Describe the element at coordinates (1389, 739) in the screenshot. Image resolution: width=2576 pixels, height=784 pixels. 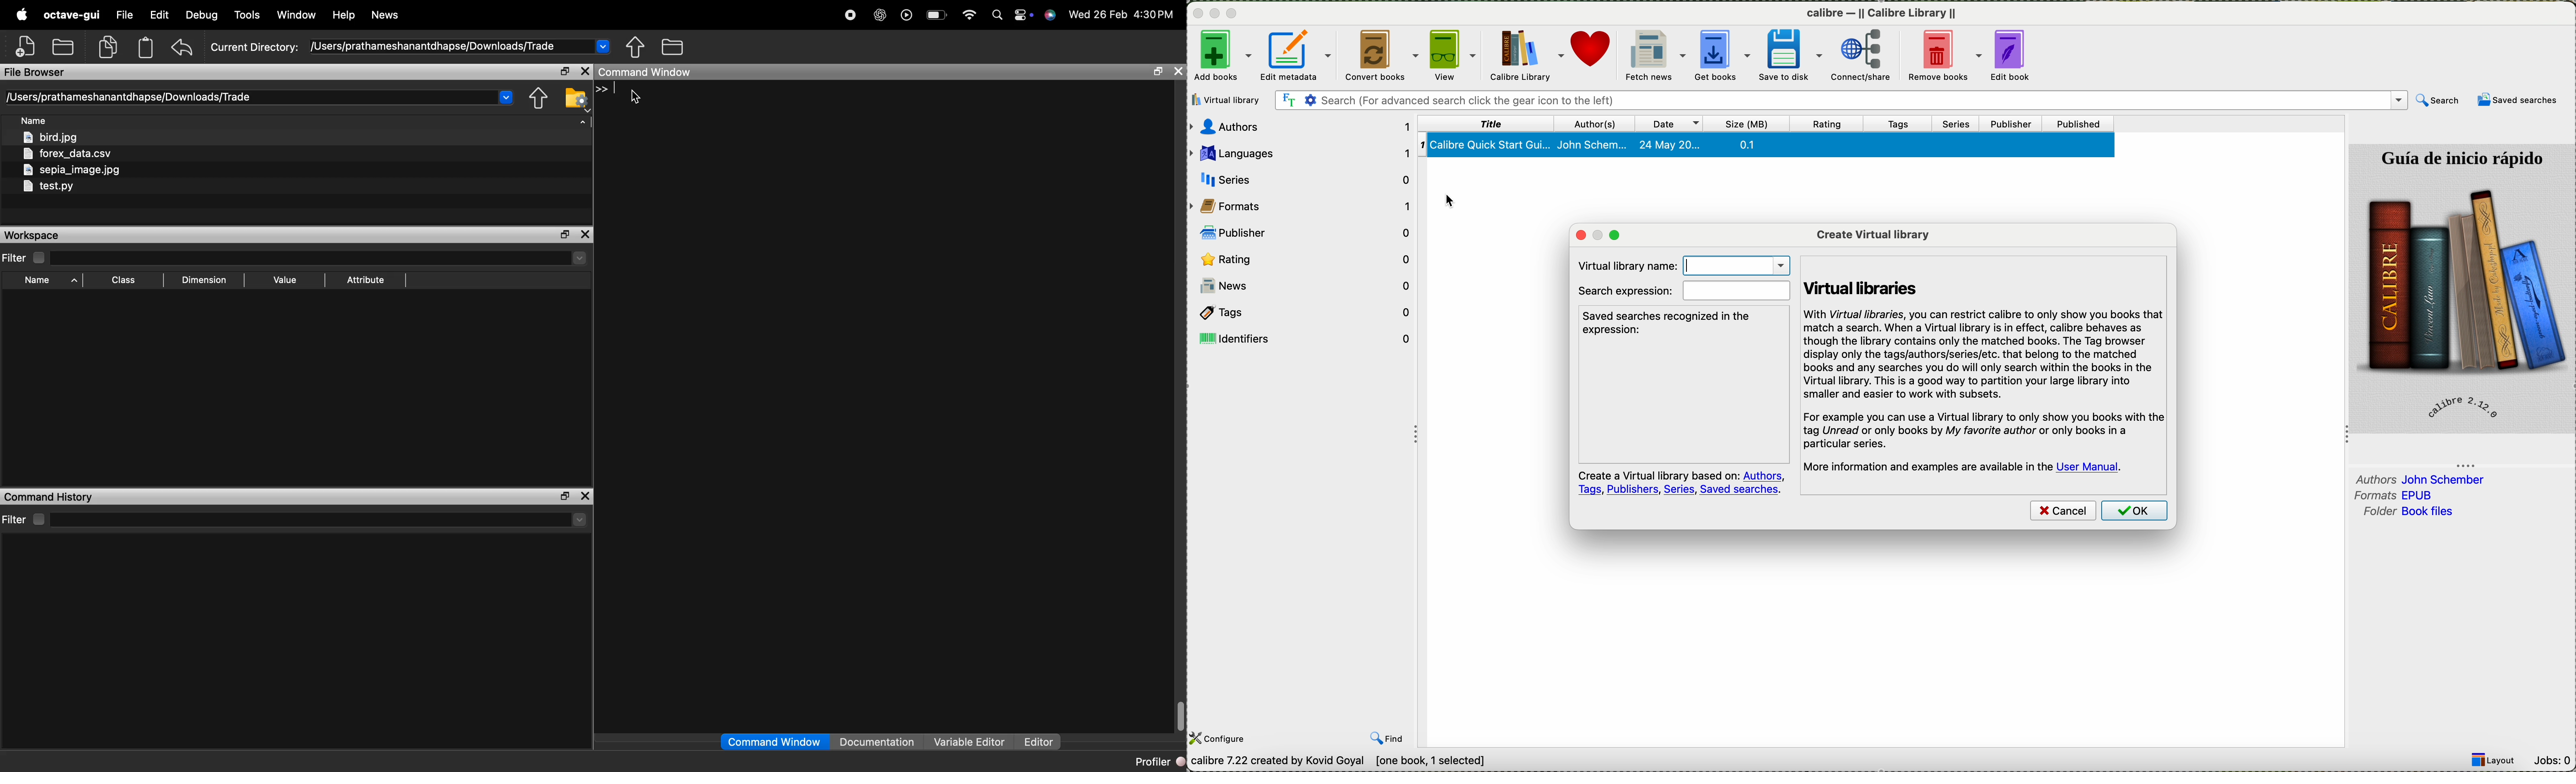
I see `find` at that location.